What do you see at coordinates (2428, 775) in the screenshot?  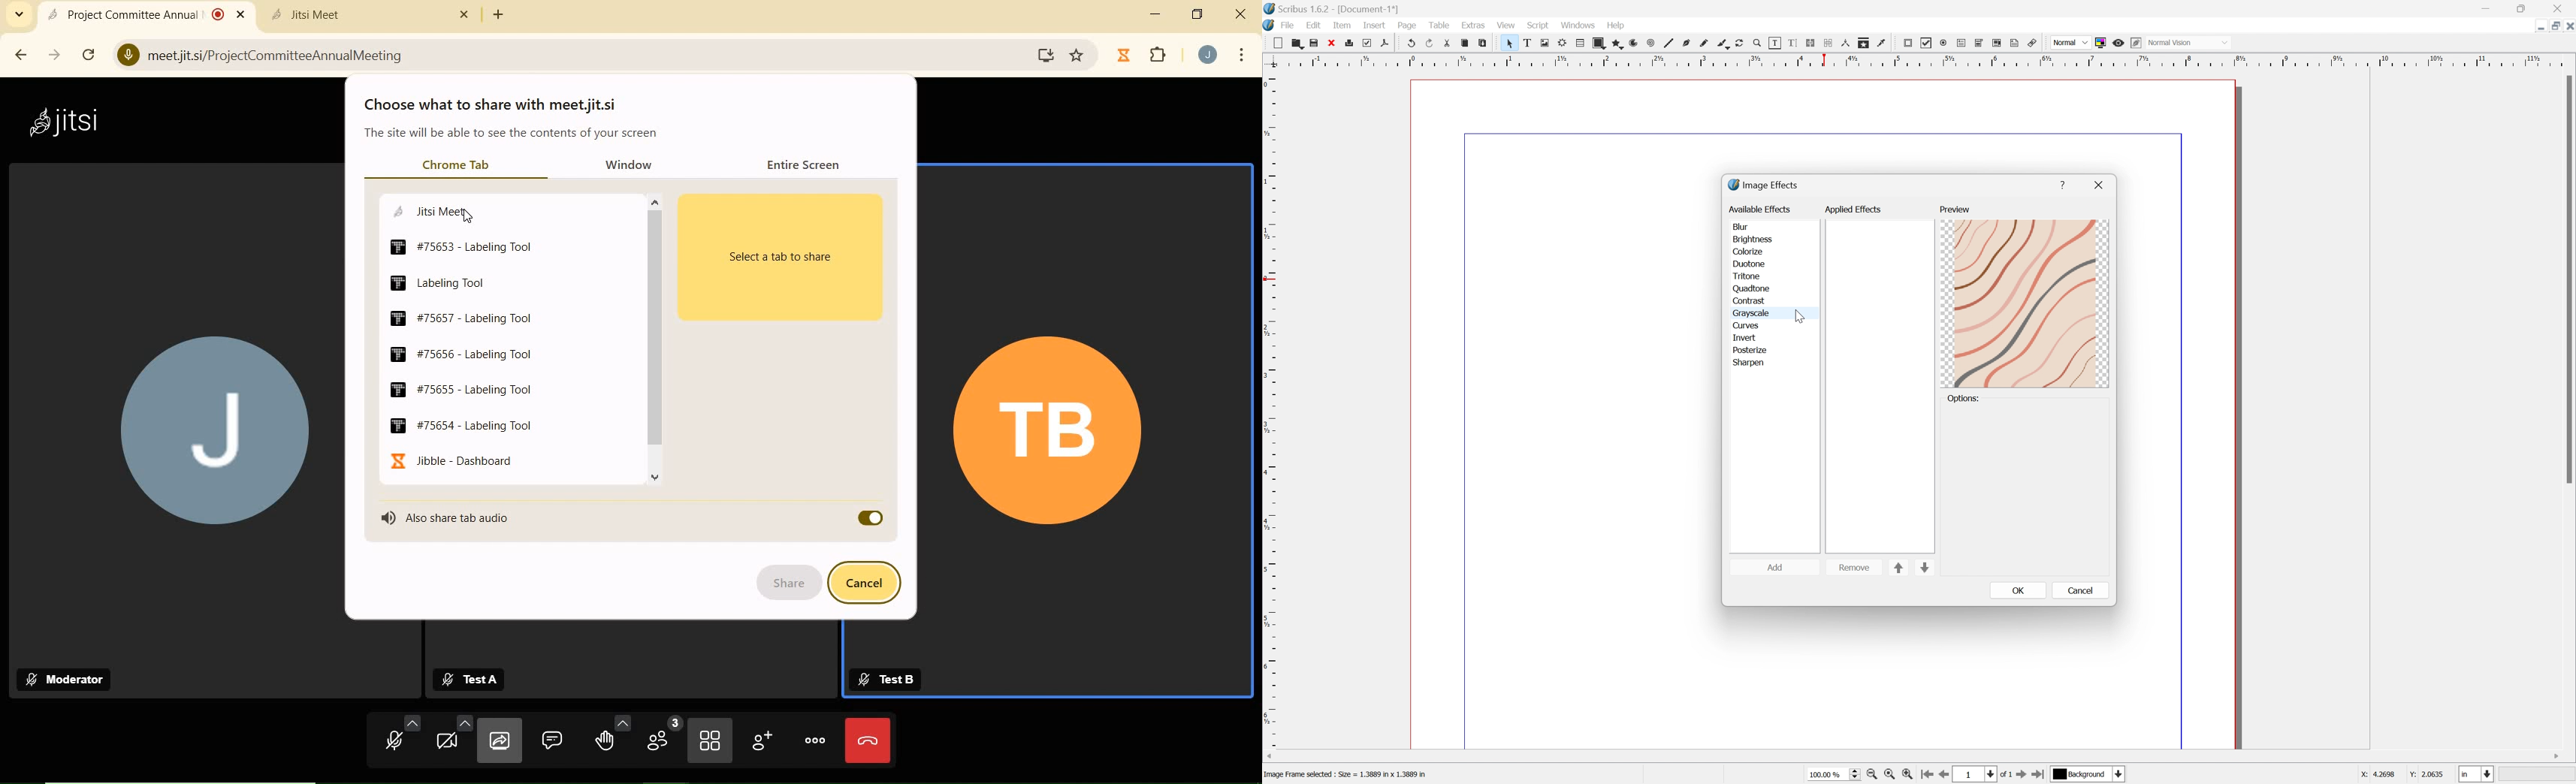 I see `Y: 2.0635` at bounding box center [2428, 775].